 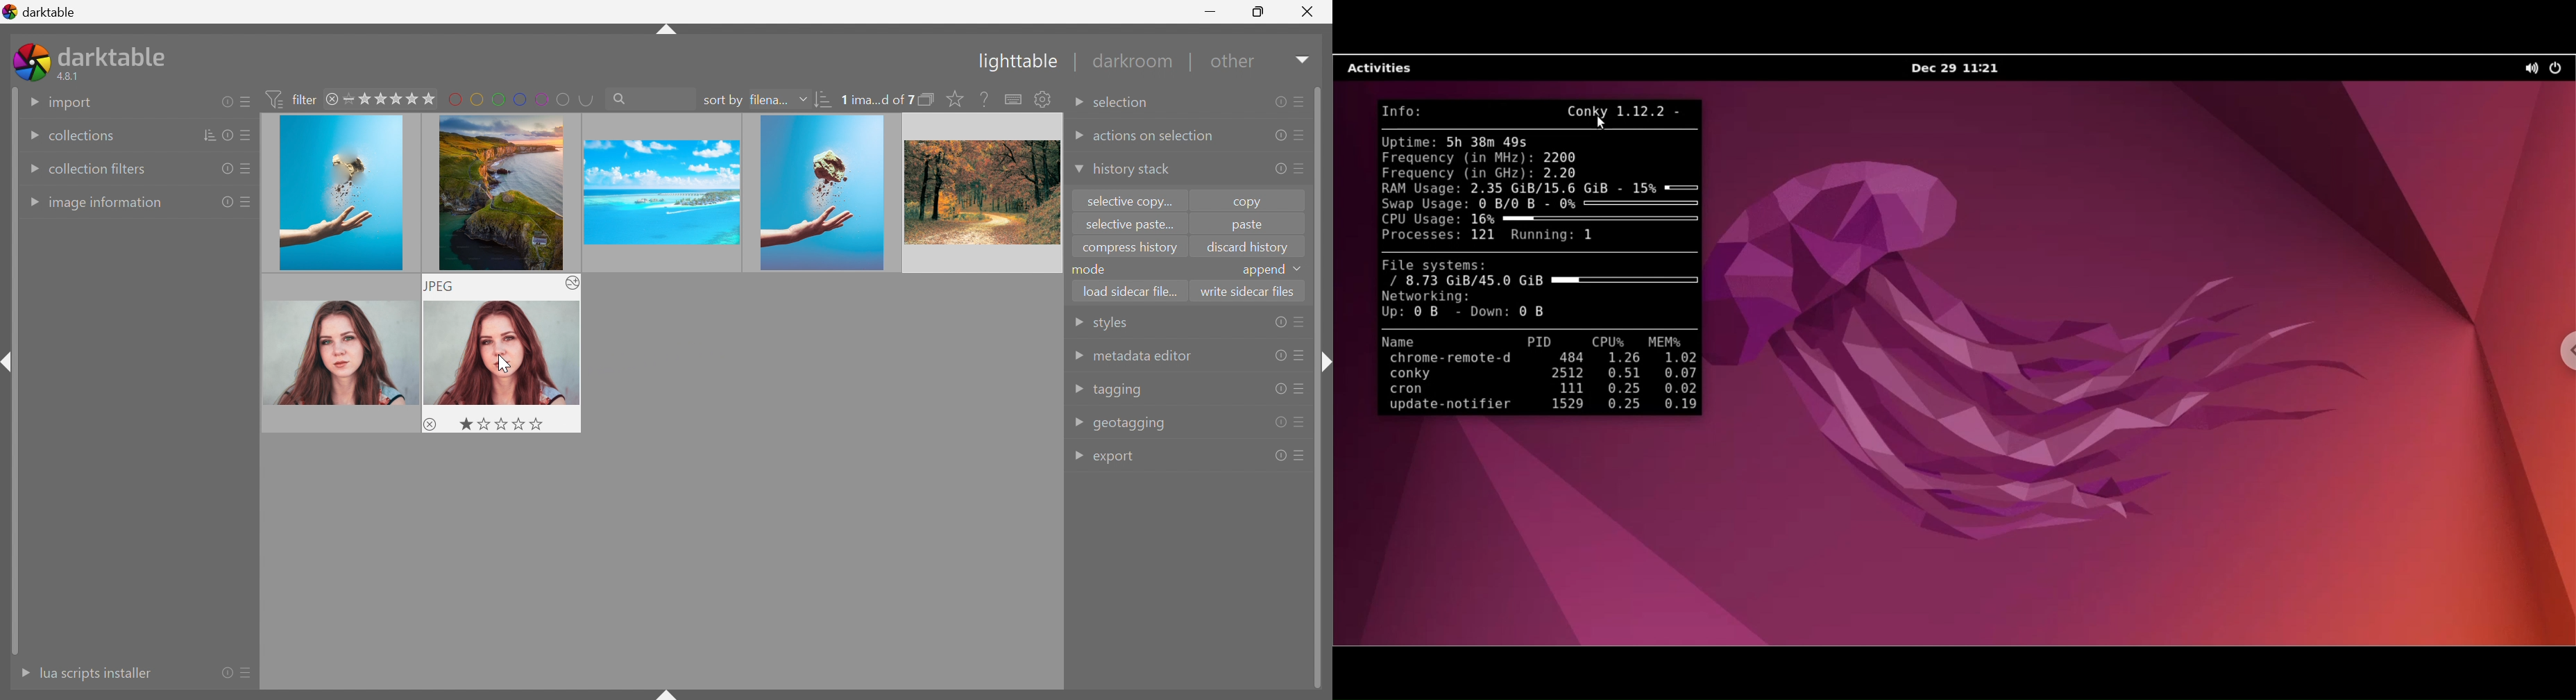 I want to click on close, so click(x=334, y=101).